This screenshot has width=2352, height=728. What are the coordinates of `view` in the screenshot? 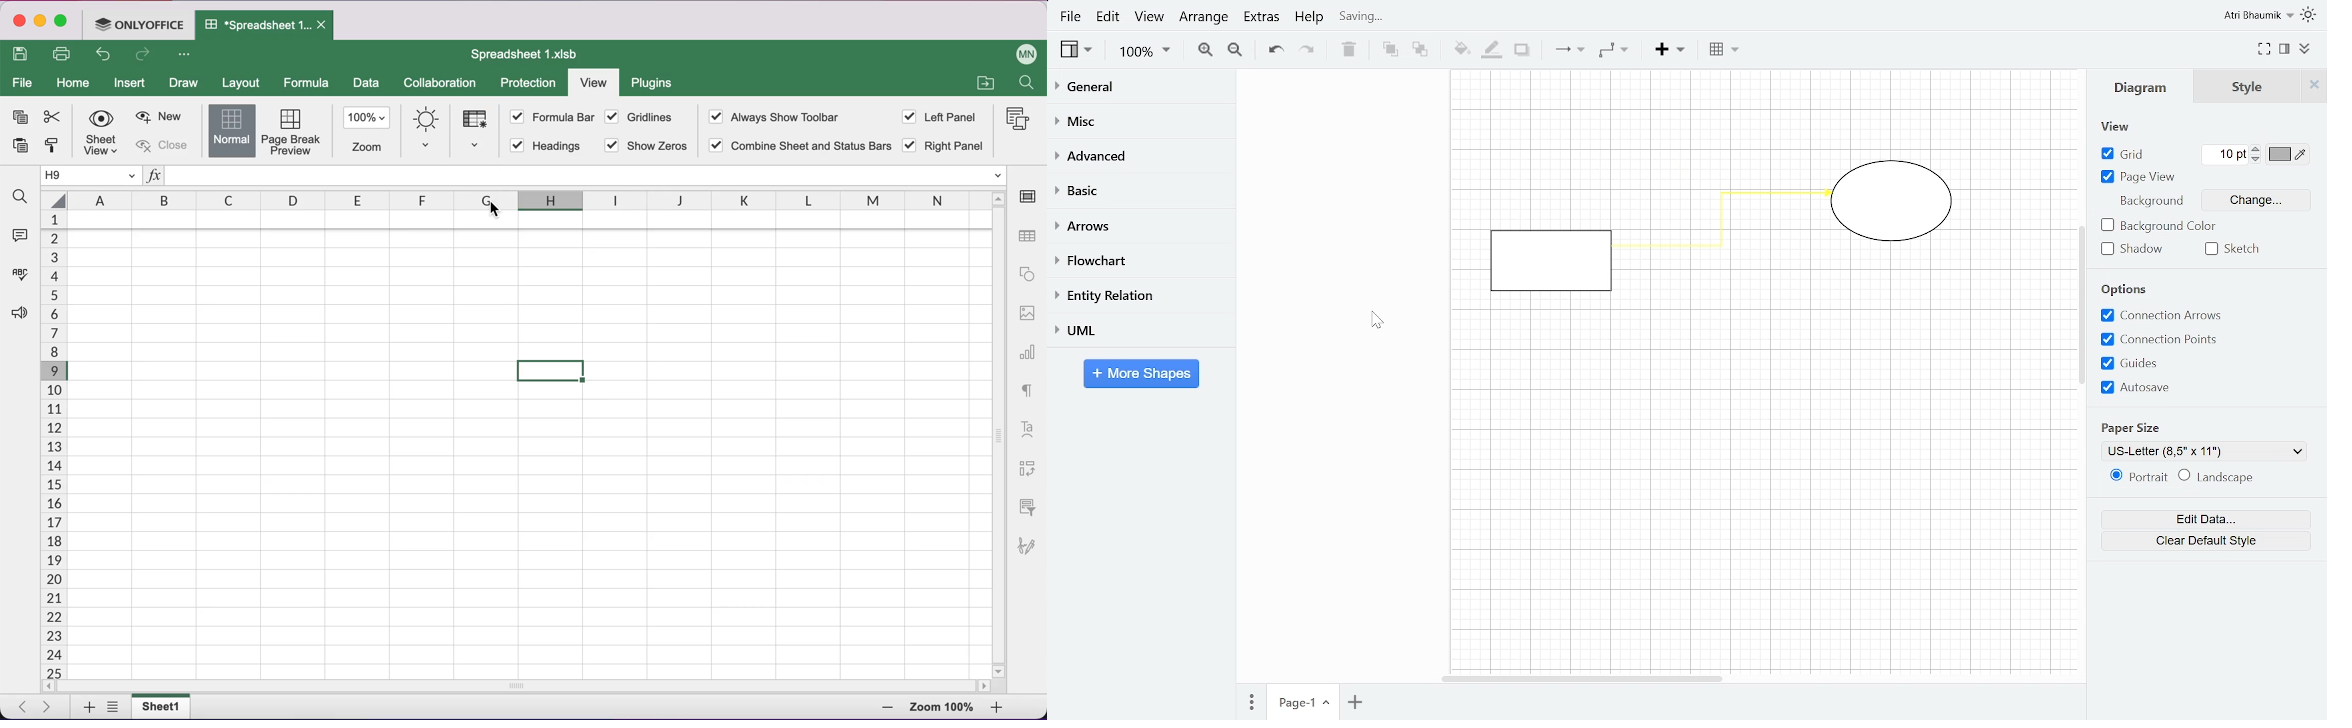 It's located at (2112, 125).